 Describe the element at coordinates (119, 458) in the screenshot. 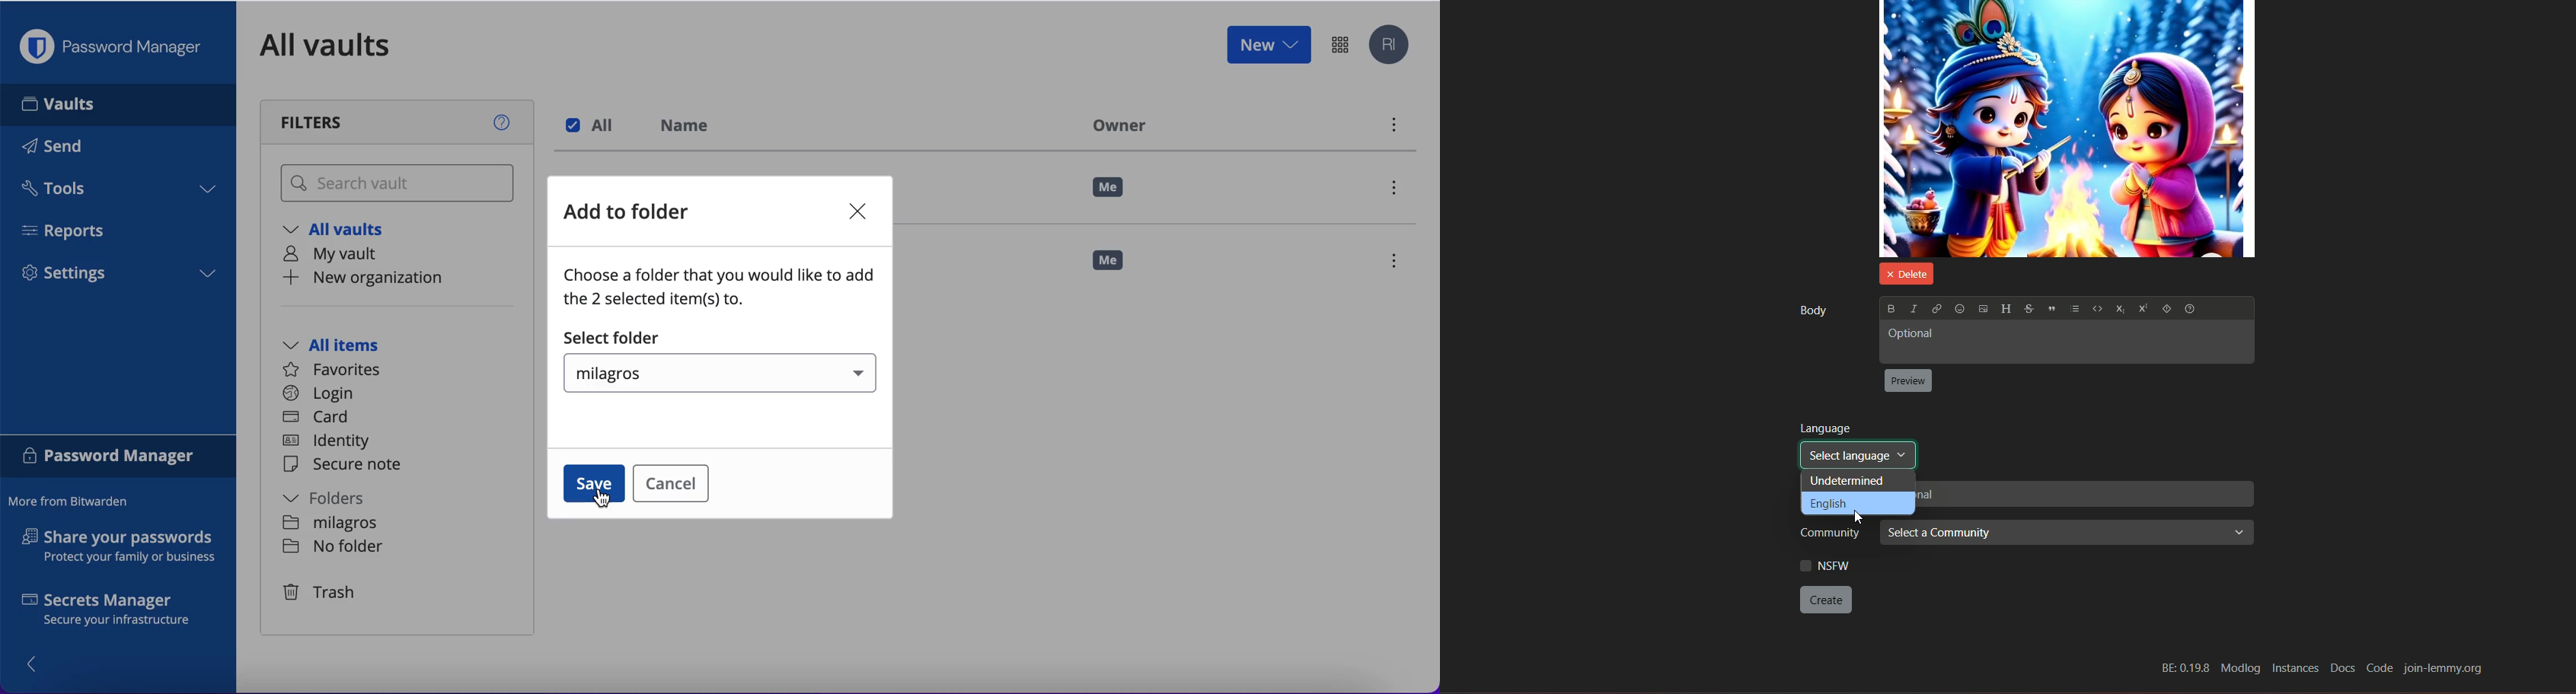

I see `password manager` at that location.